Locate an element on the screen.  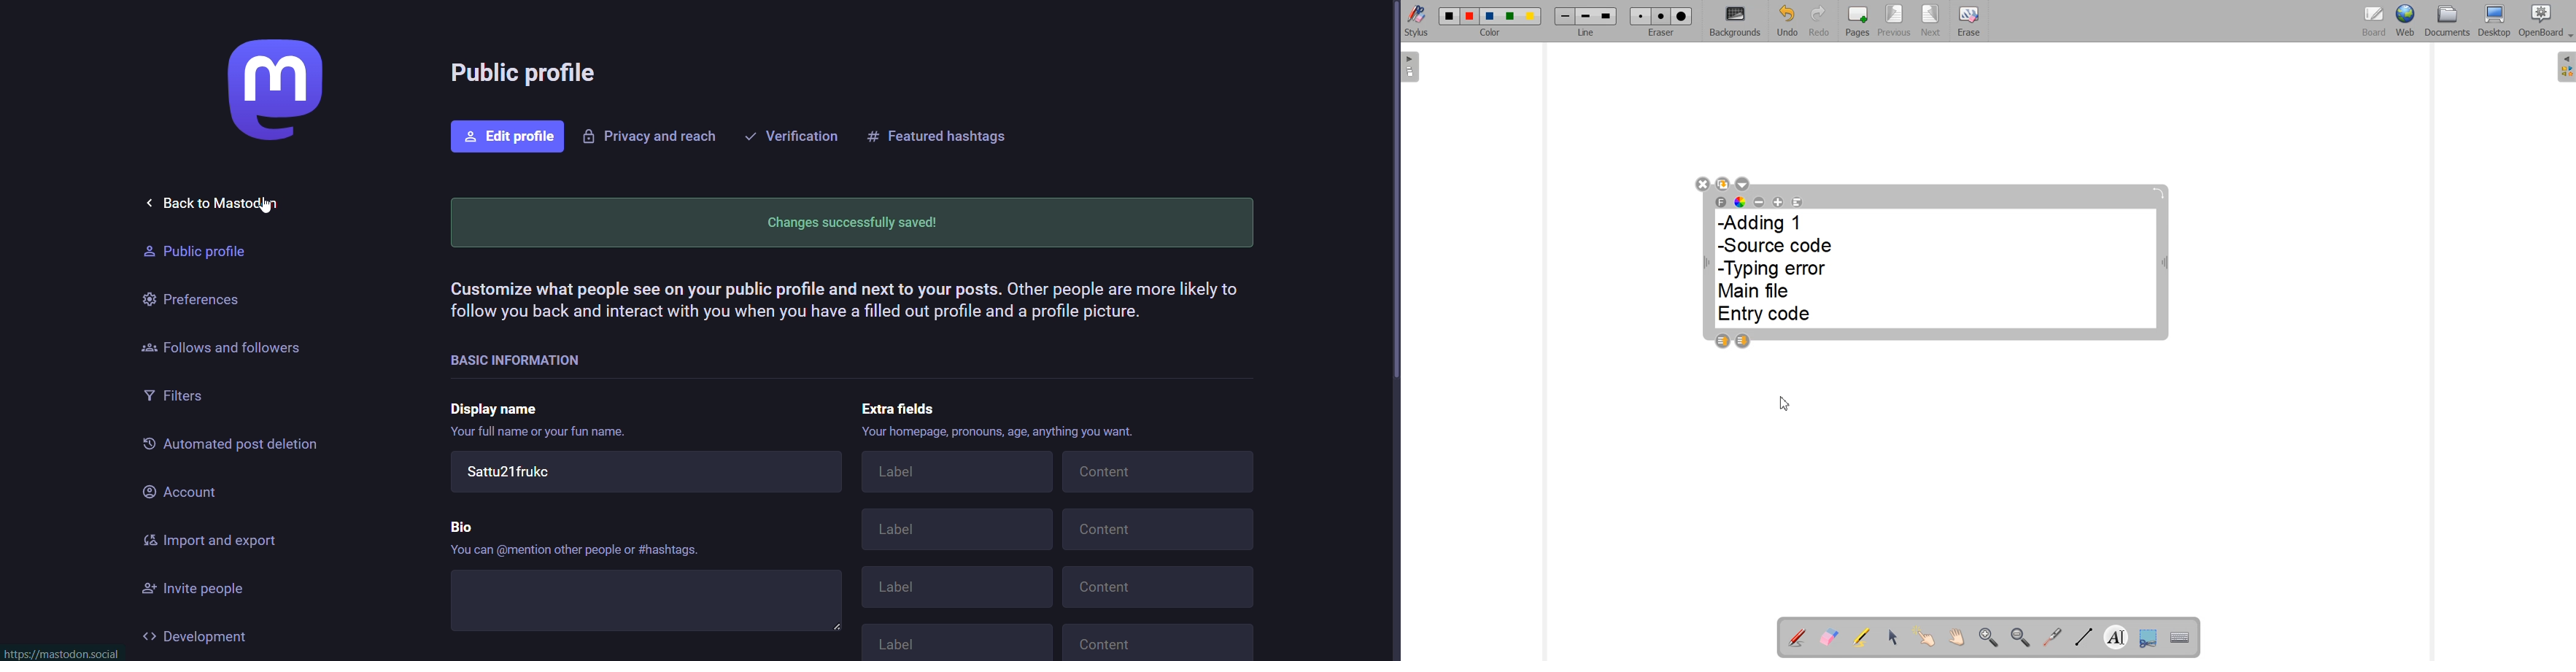
automated past deletion is located at coordinates (229, 447).